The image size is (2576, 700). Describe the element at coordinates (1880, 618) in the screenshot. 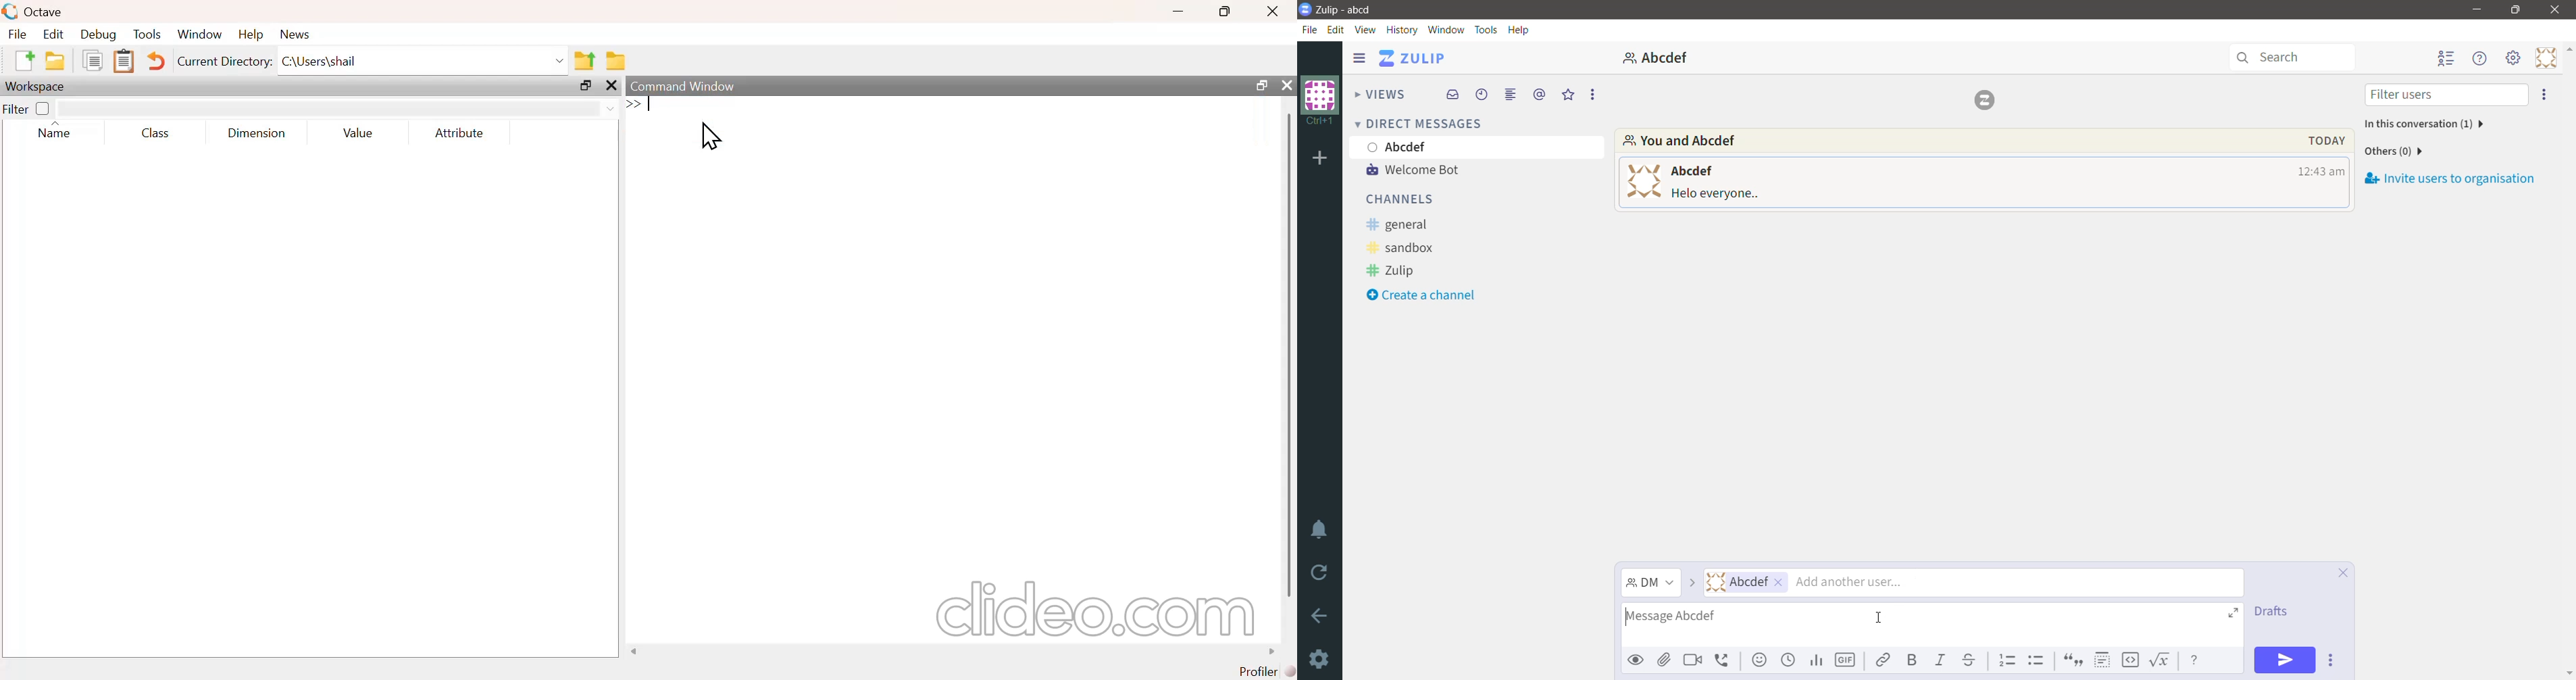

I see `Cursor` at that location.